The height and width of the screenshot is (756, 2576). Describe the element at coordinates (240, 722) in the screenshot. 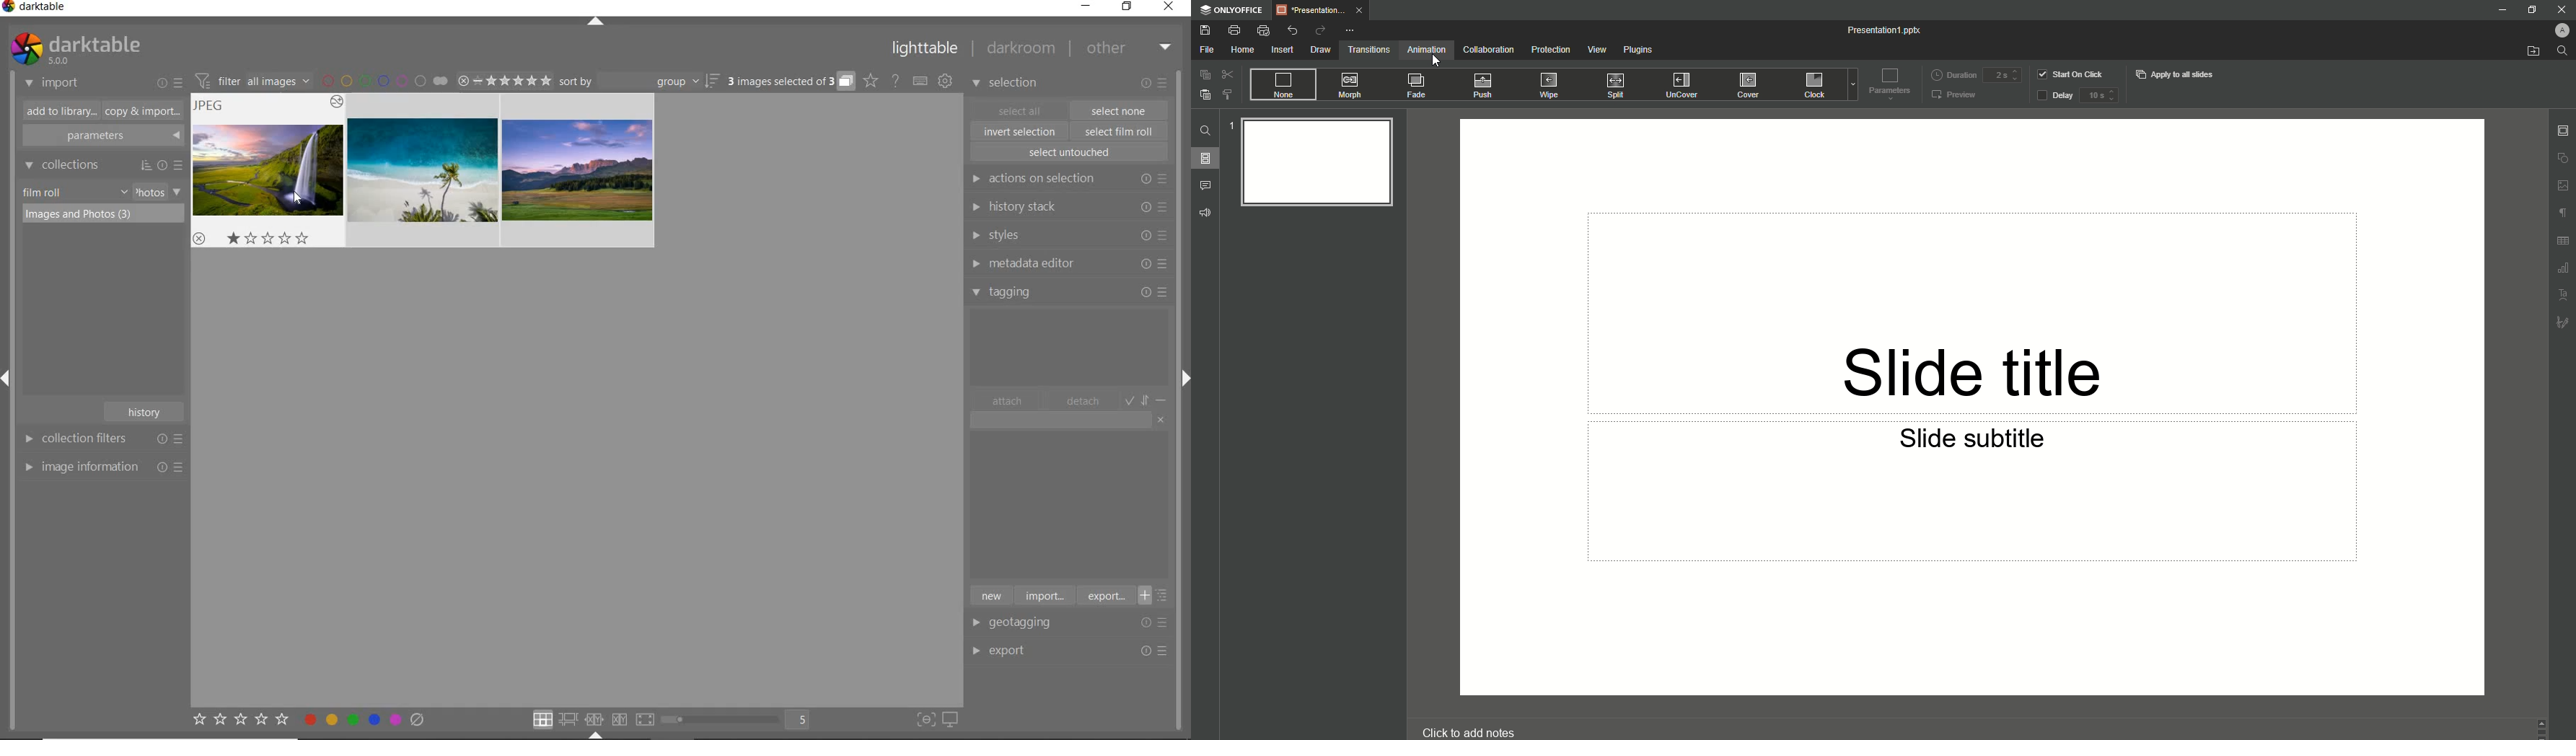

I see `set star rating for selected images` at that location.